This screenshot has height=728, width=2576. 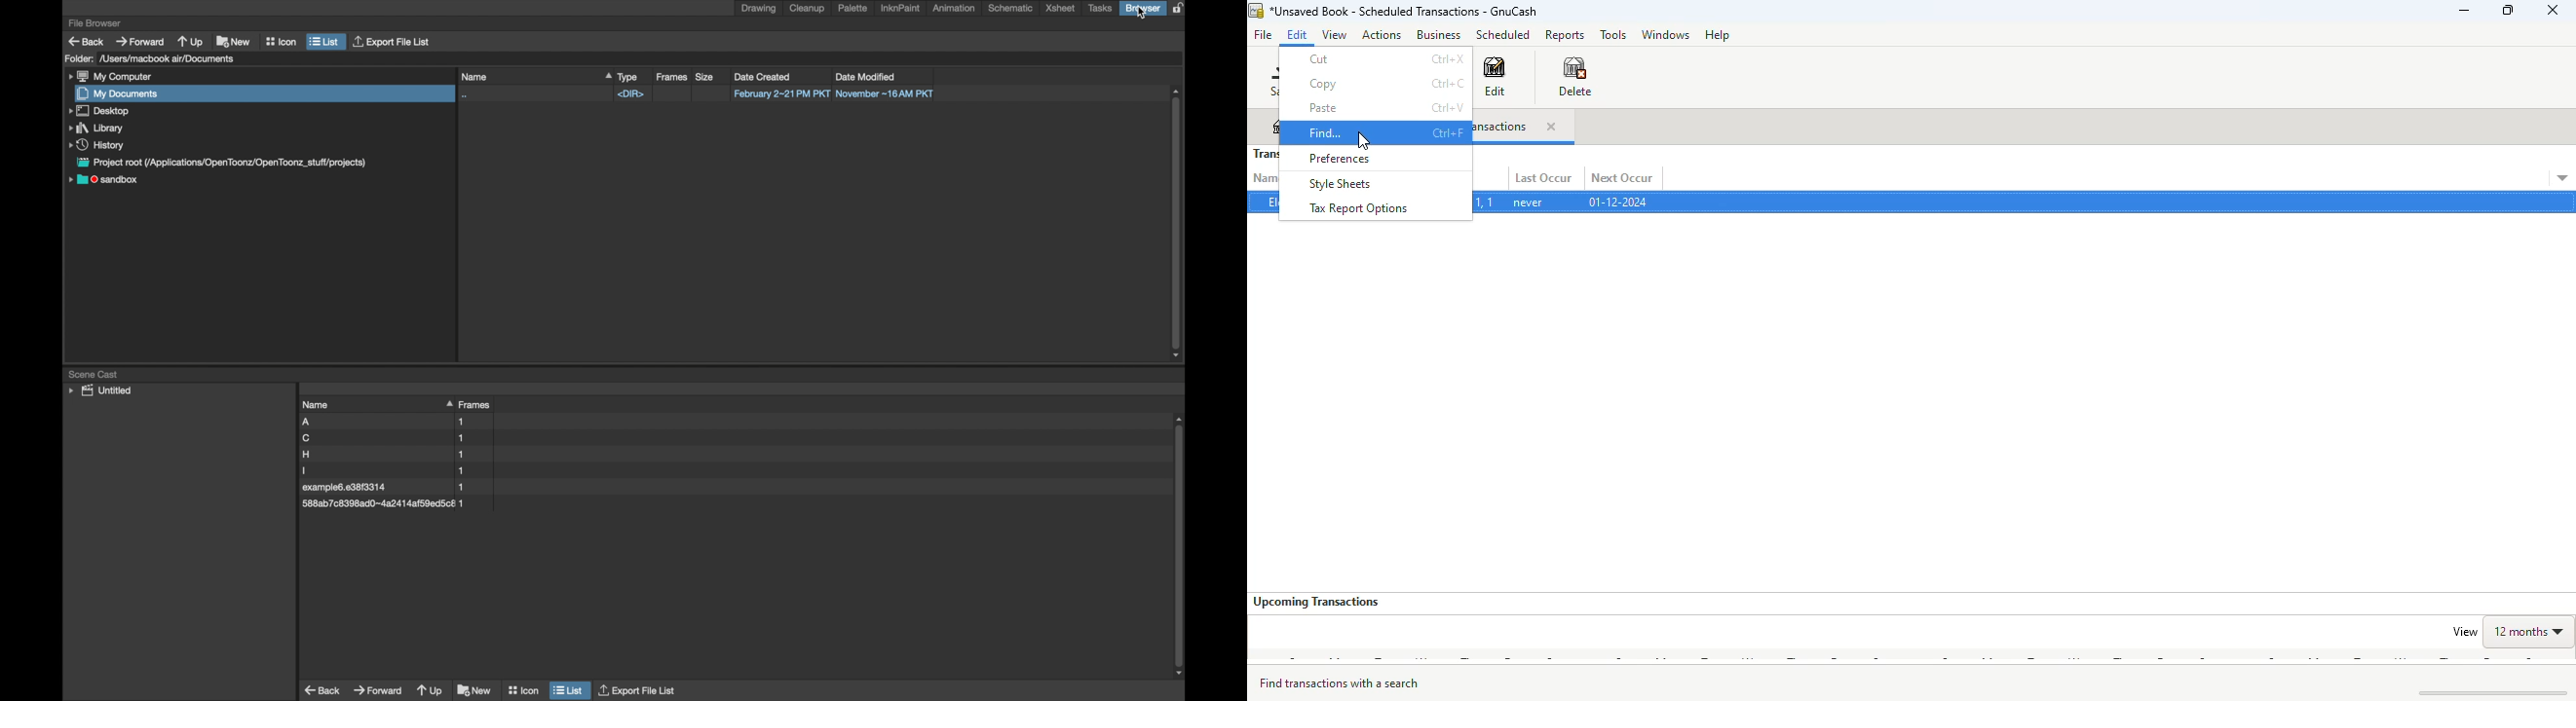 I want to click on forward, so click(x=140, y=41).